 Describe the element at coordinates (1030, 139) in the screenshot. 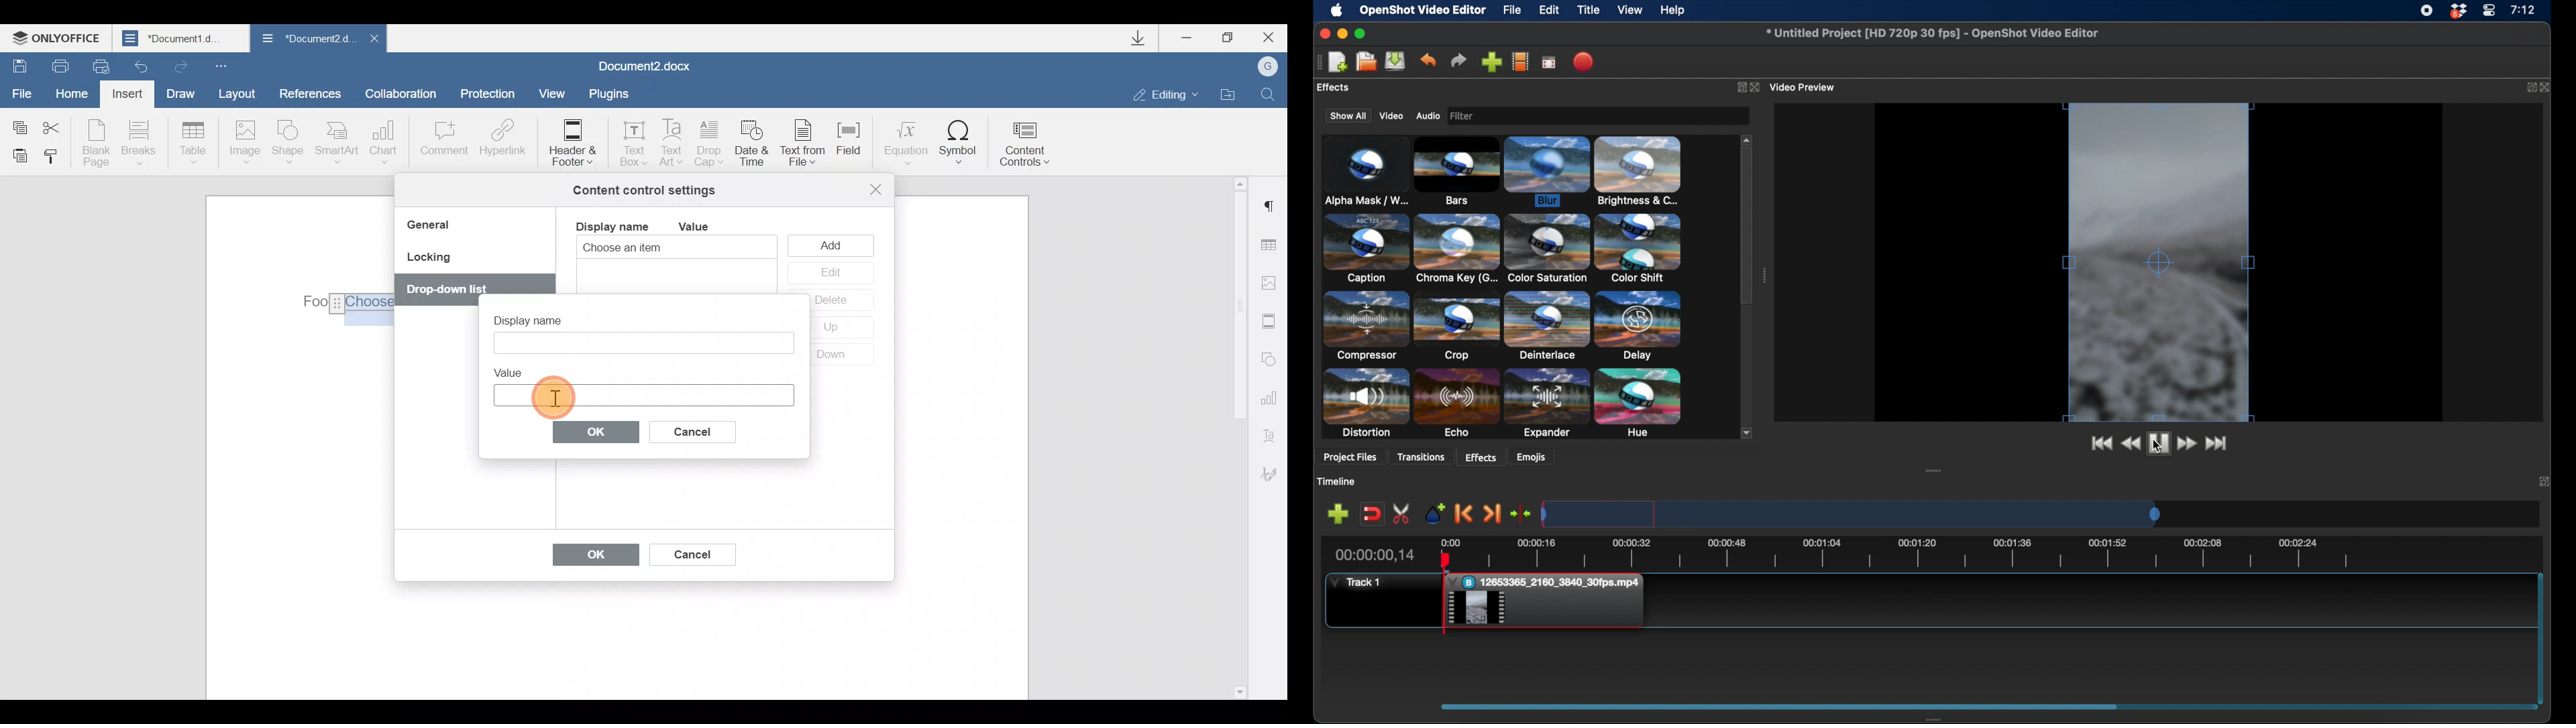

I see `Content controls` at that location.